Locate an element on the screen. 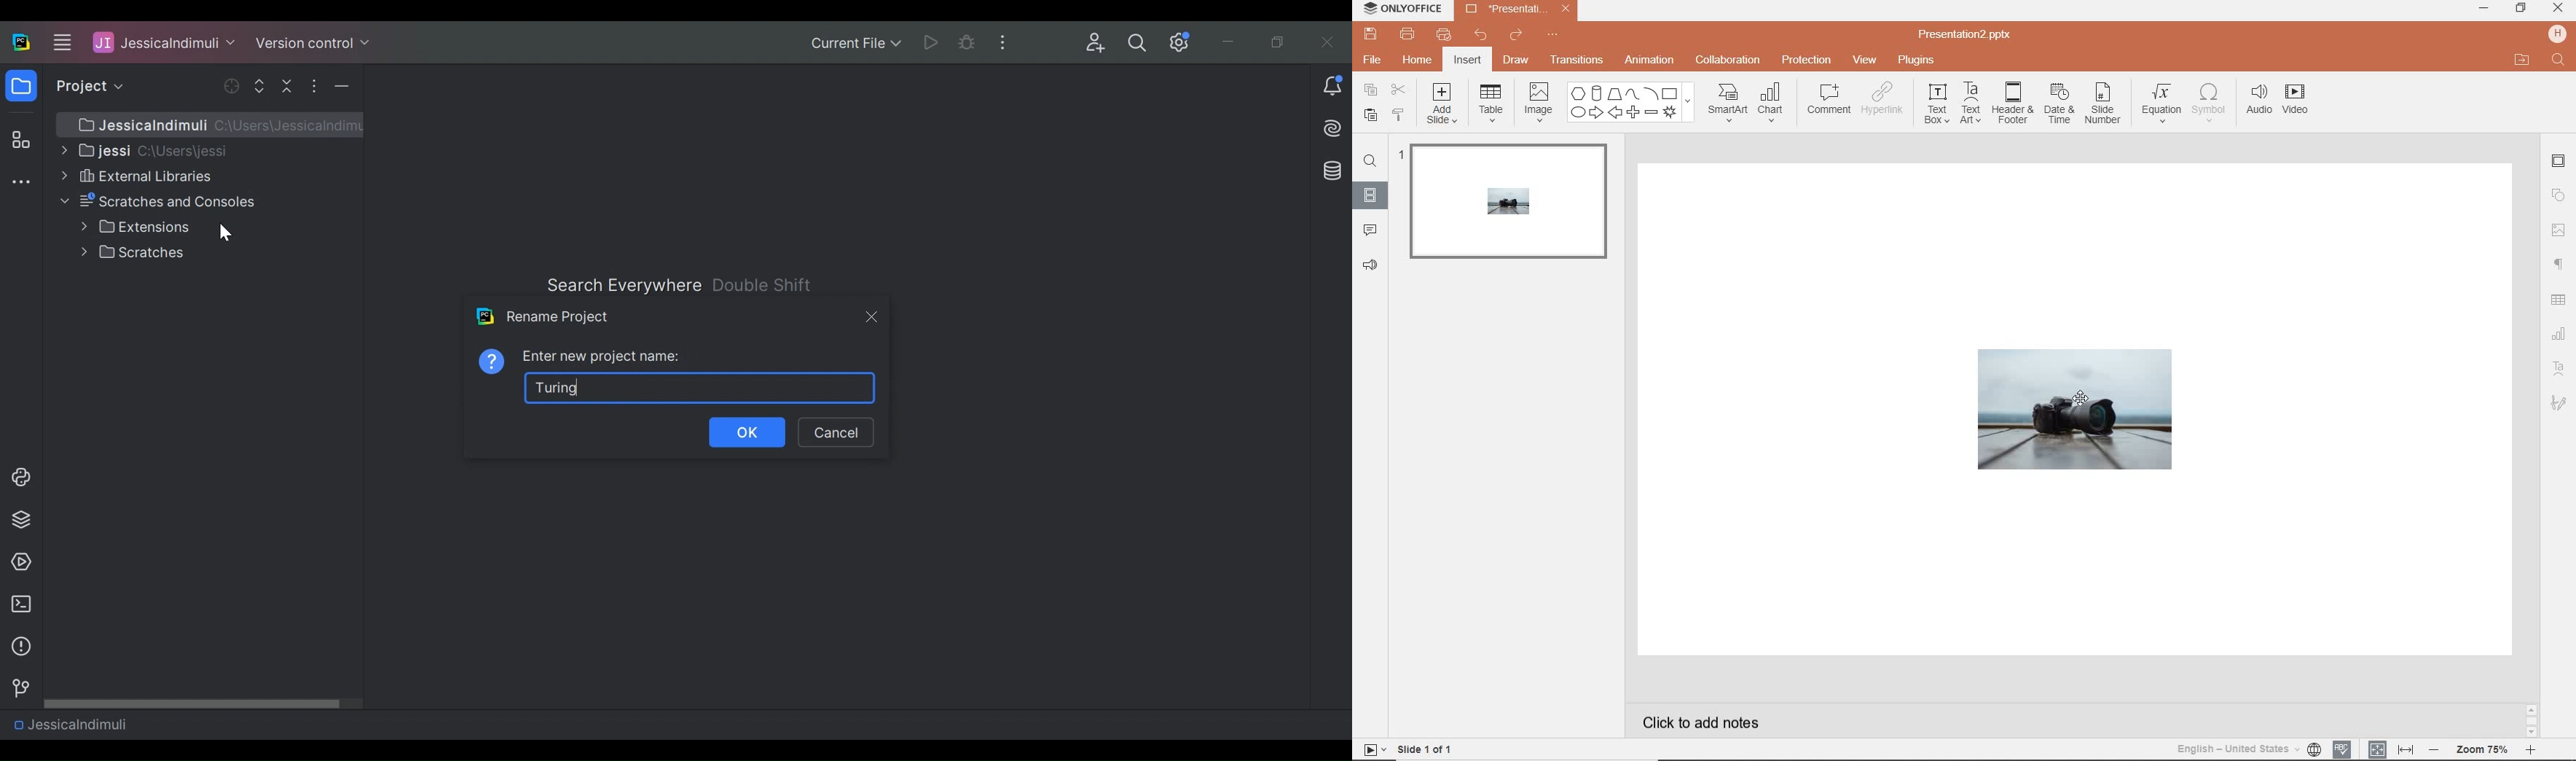  minimize is located at coordinates (2486, 9).